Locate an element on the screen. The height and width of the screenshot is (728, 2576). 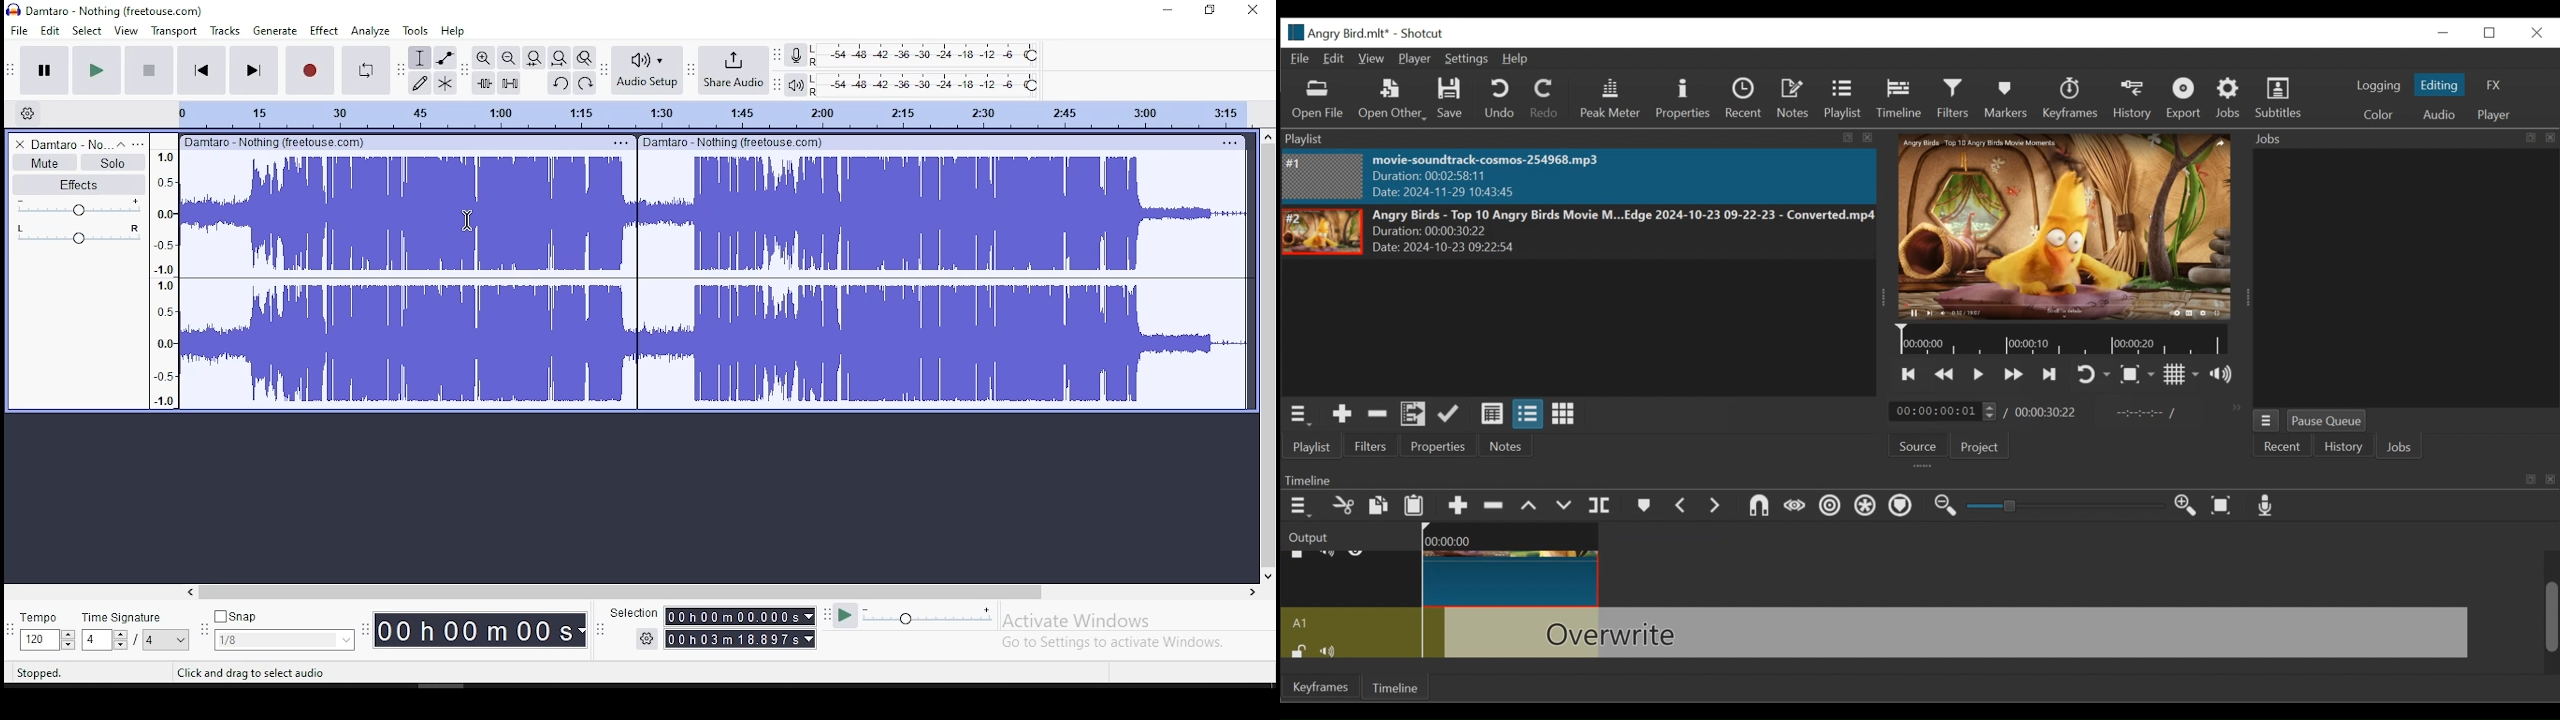
draw tool is located at coordinates (417, 83).